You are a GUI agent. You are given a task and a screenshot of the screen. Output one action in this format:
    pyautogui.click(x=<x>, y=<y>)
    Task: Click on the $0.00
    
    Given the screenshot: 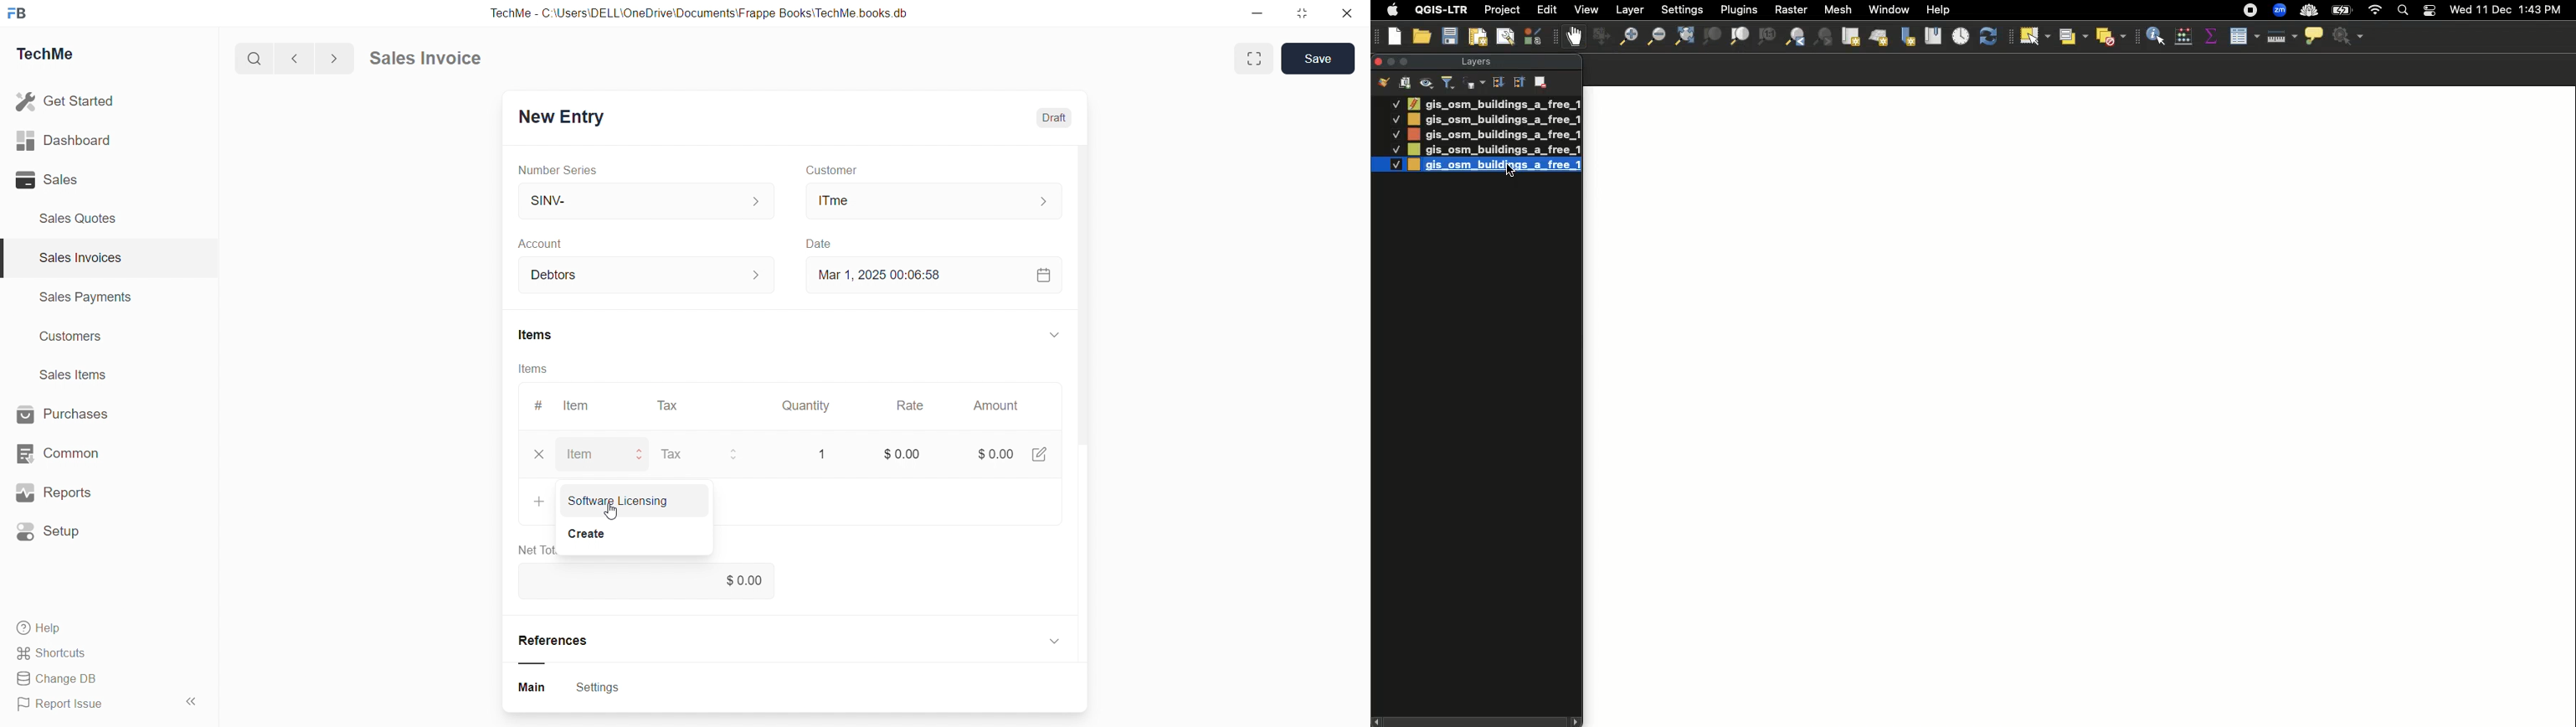 What is the action you would take?
    pyautogui.click(x=737, y=581)
    